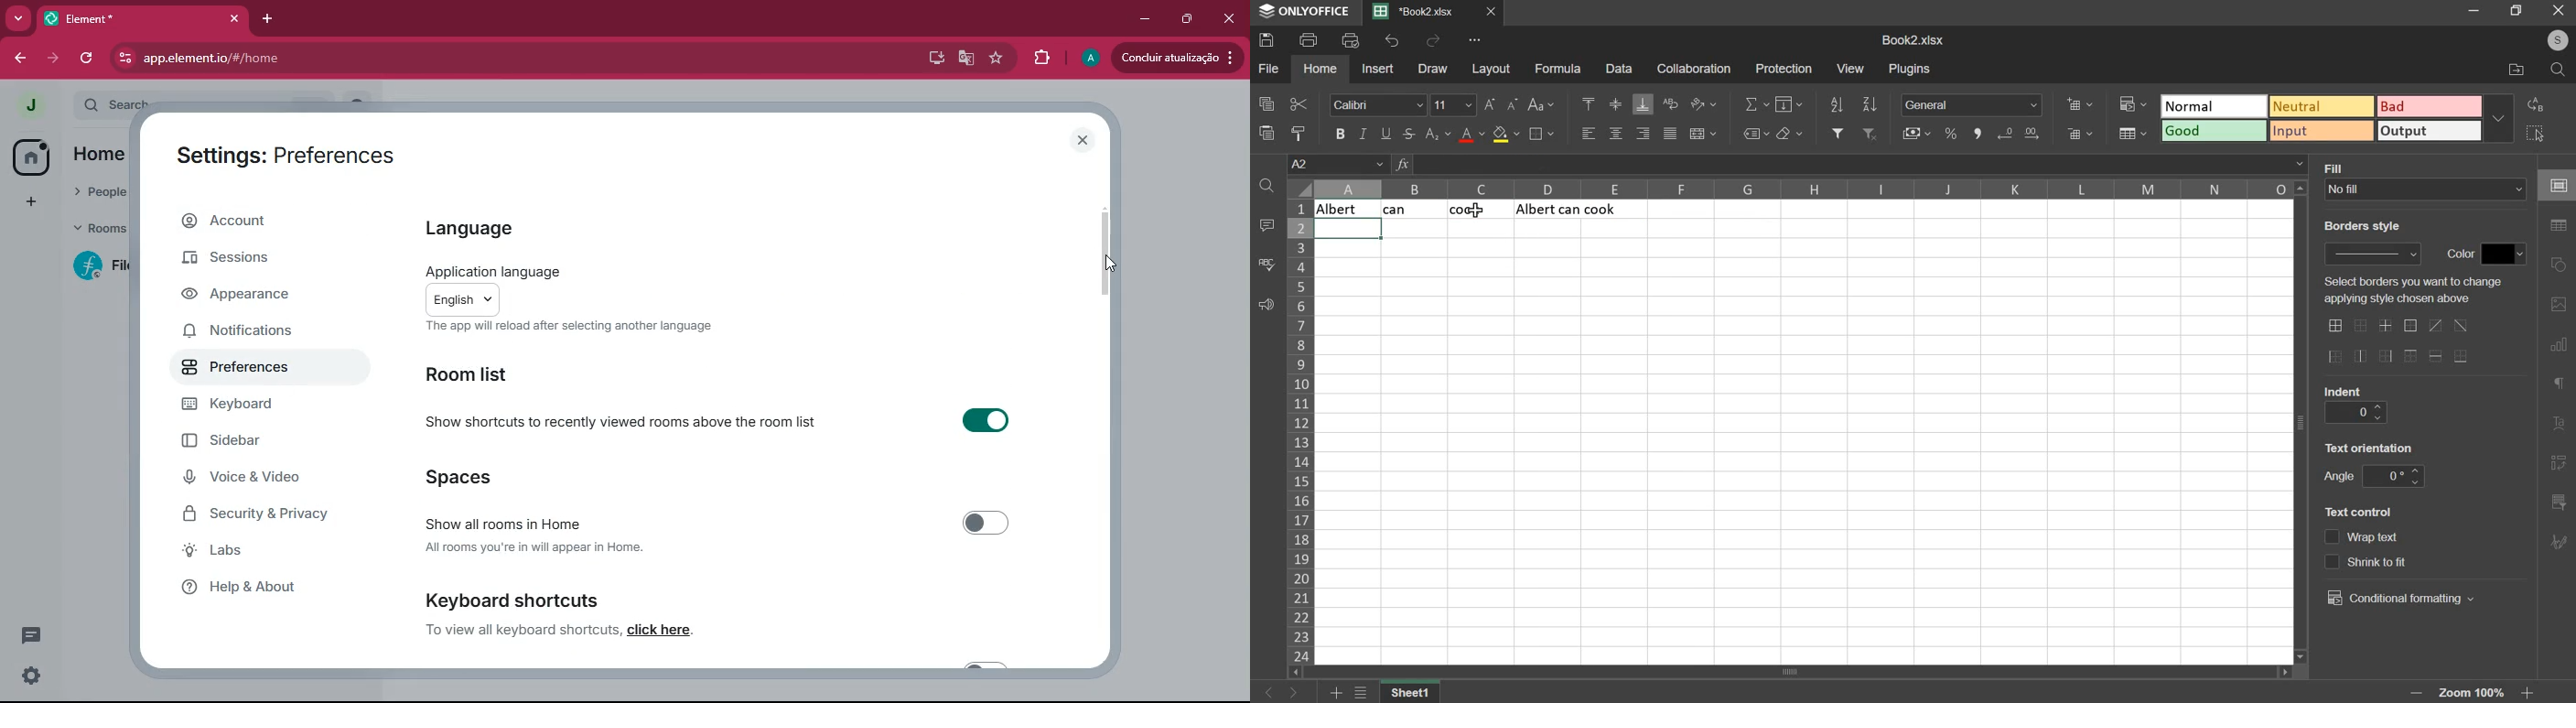  Describe the element at coordinates (1435, 41) in the screenshot. I see `redo` at that location.